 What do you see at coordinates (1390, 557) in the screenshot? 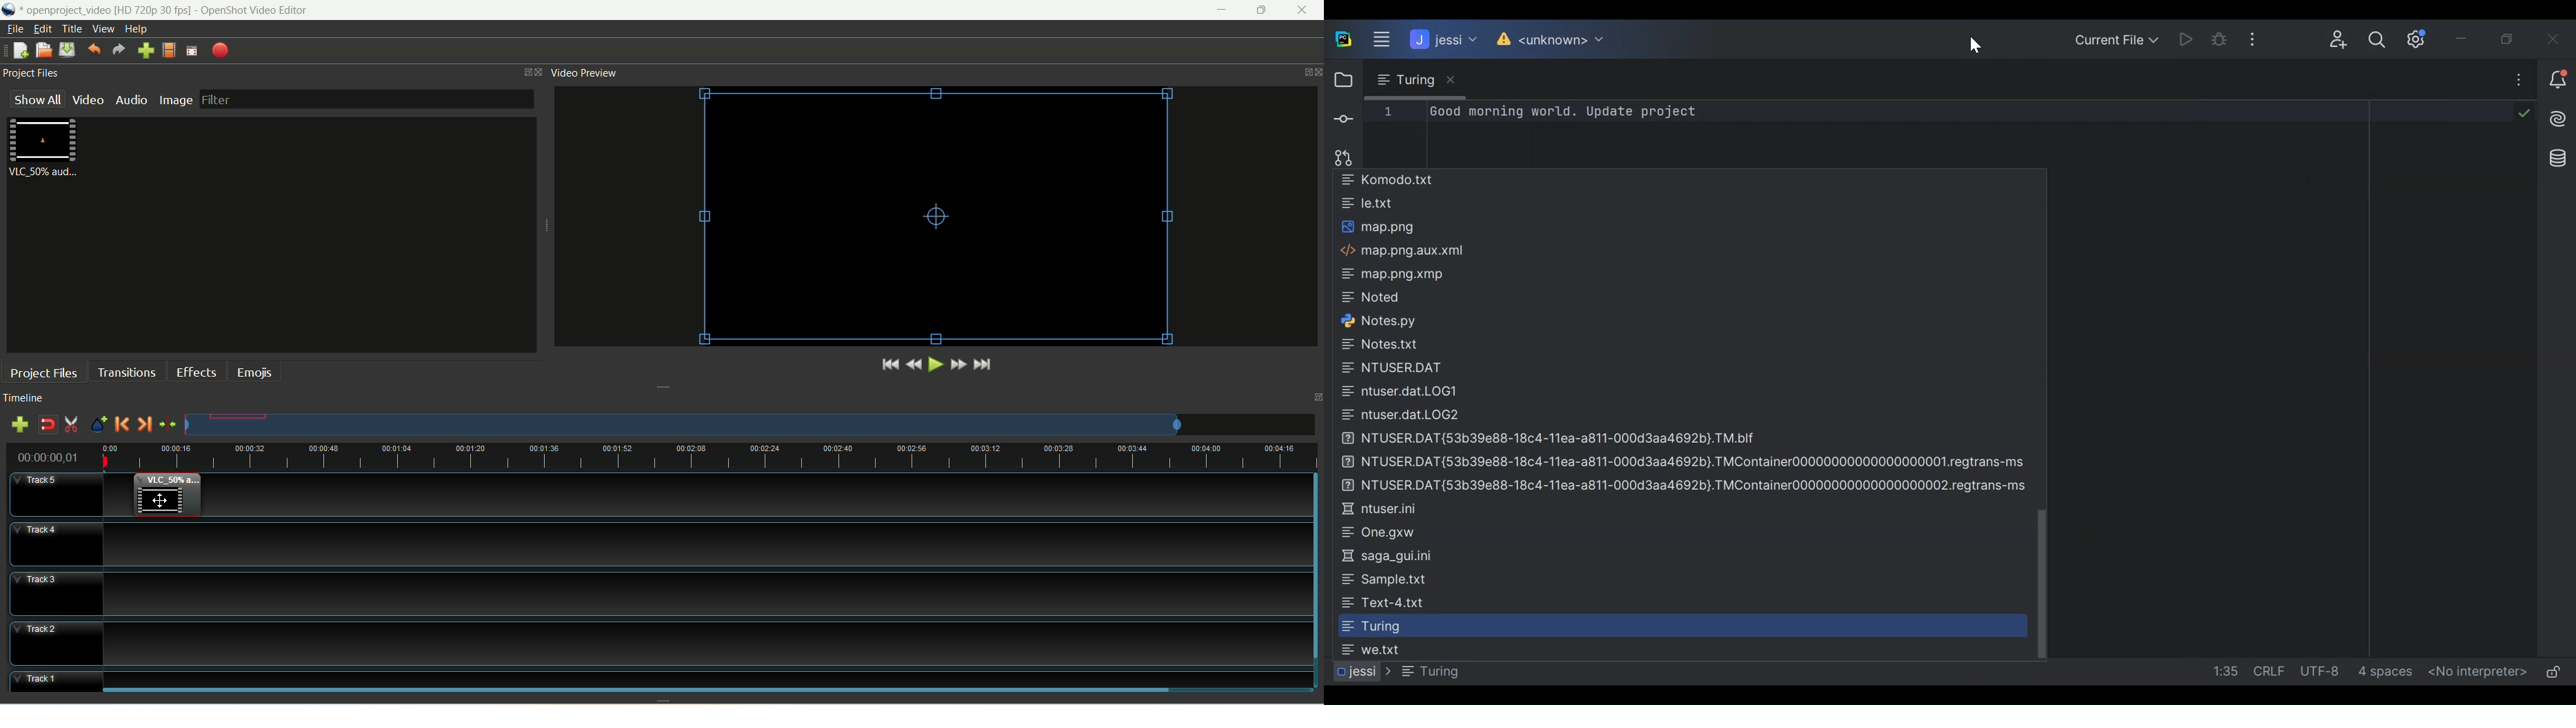
I see `saga_gui.ini` at bounding box center [1390, 557].